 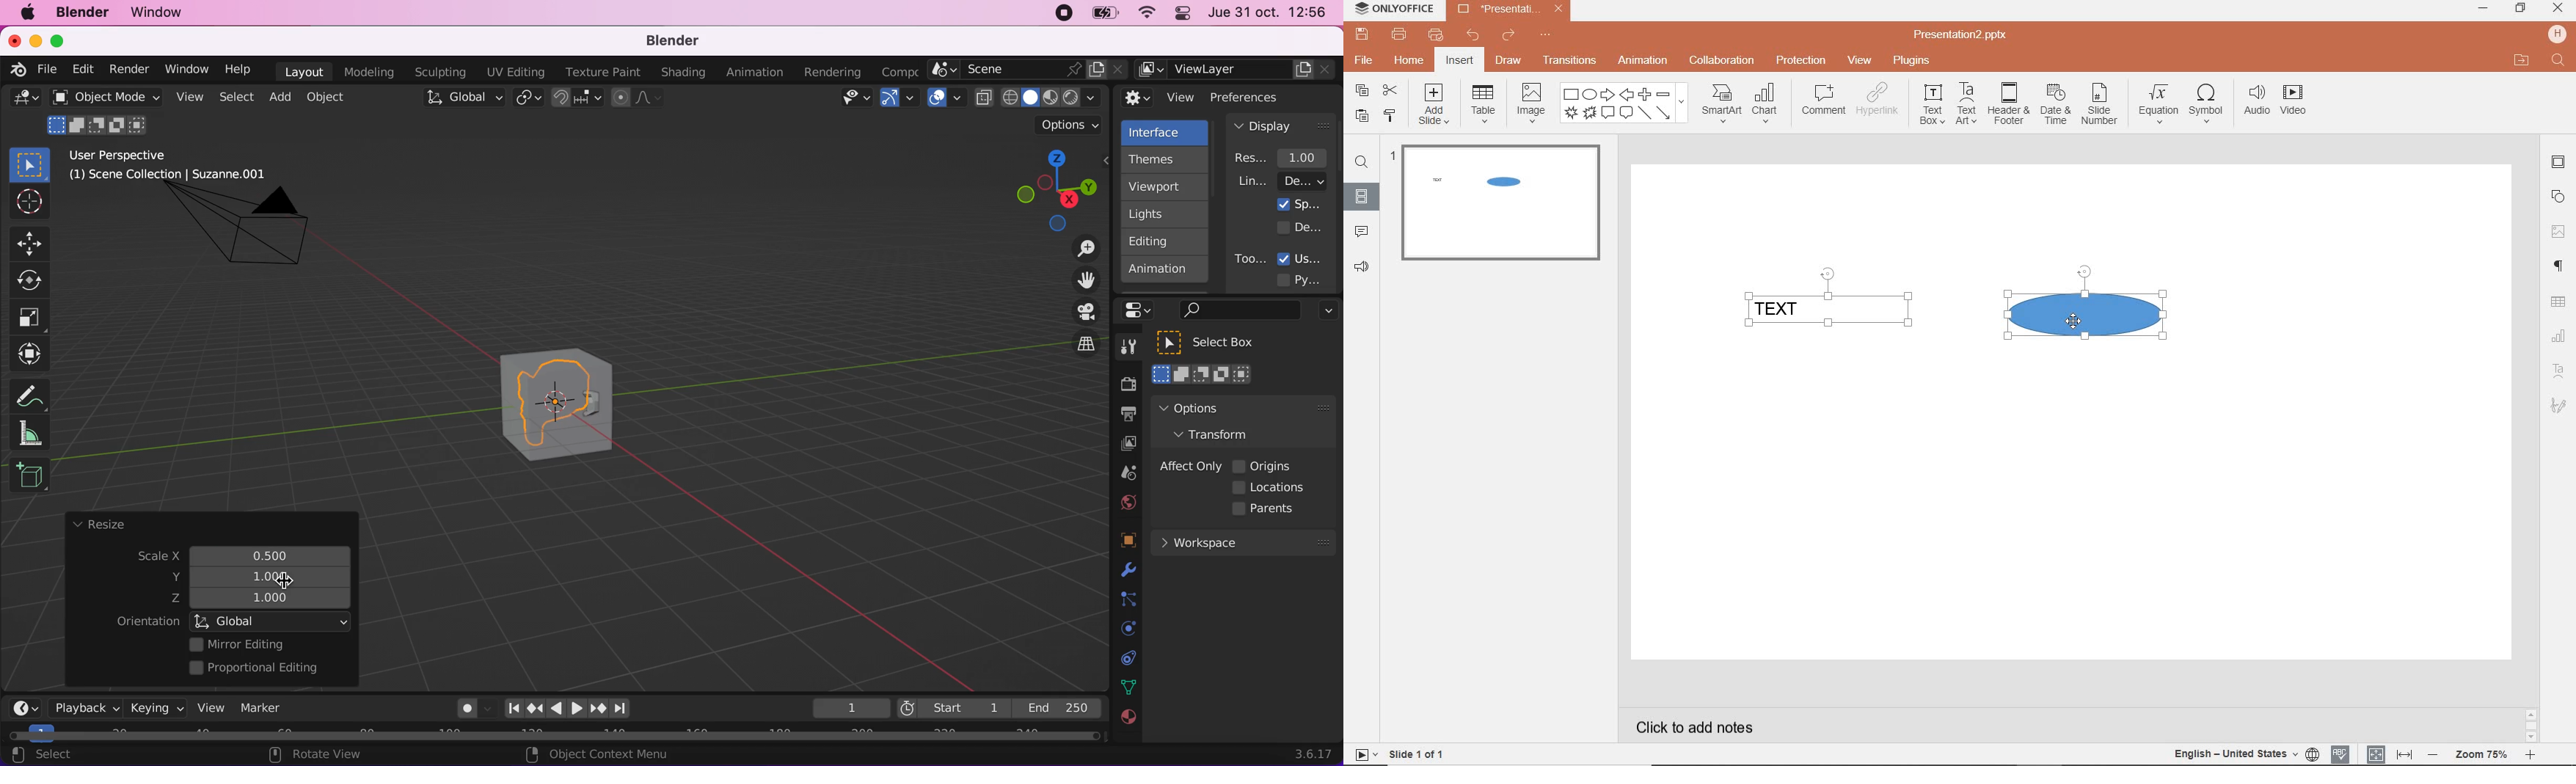 What do you see at coordinates (188, 97) in the screenshot?
I see `view` at bounding box center [188, 97].